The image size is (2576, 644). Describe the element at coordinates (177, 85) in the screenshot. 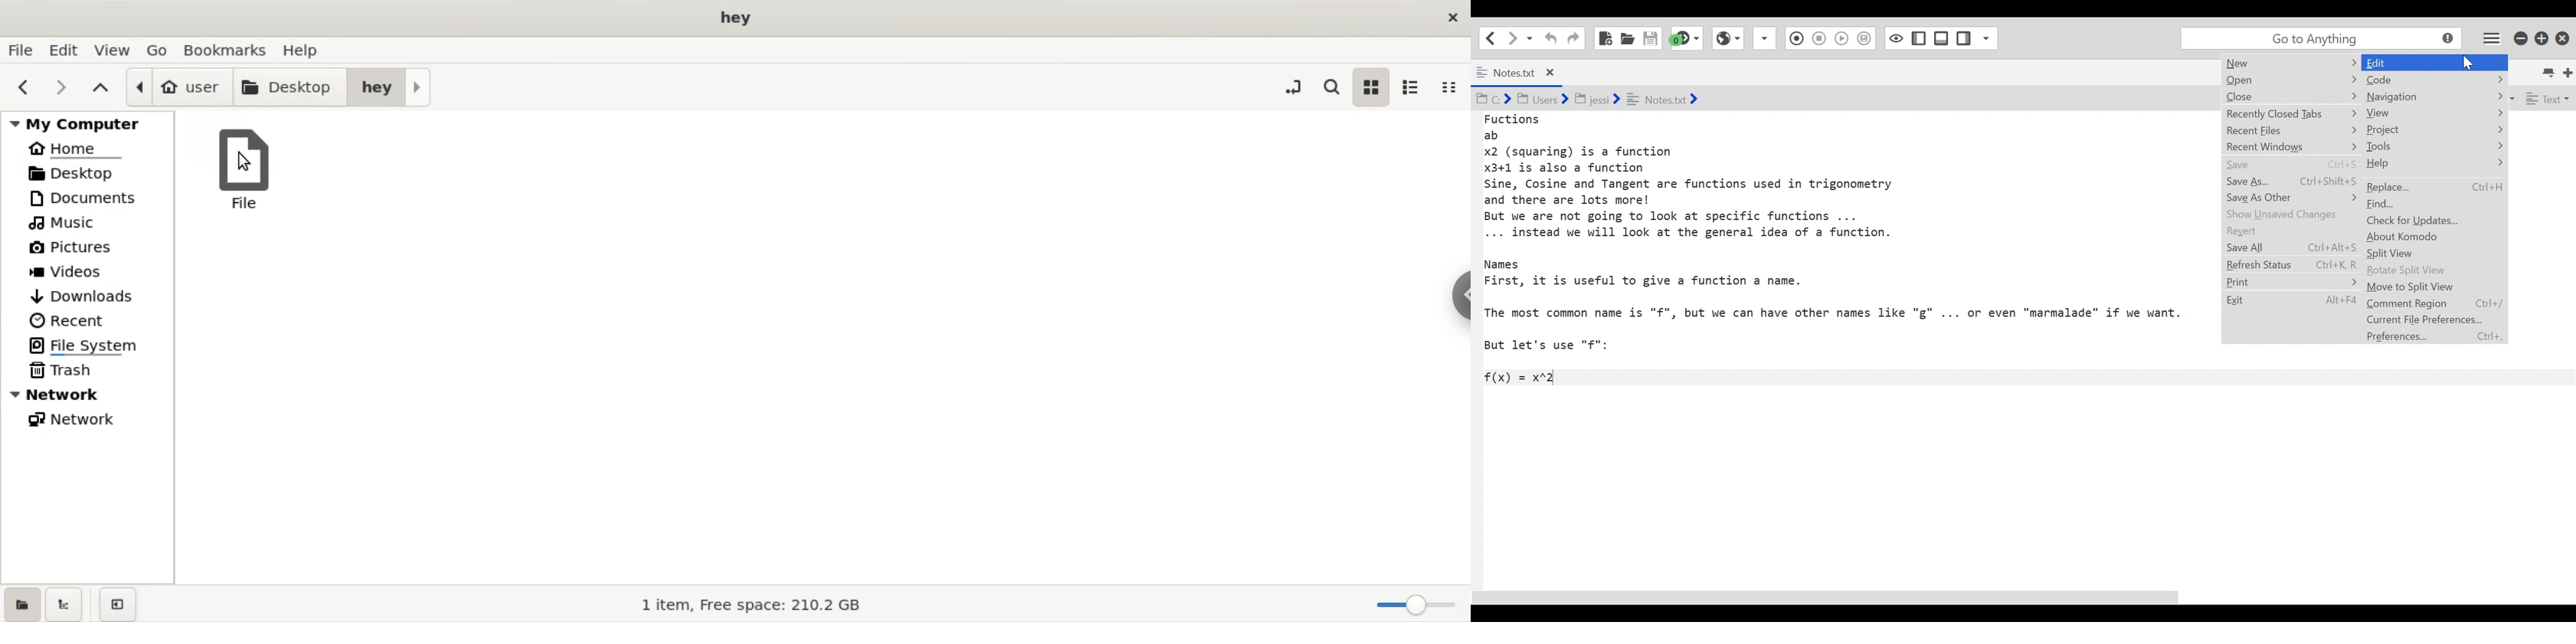

I see `user` at that location.